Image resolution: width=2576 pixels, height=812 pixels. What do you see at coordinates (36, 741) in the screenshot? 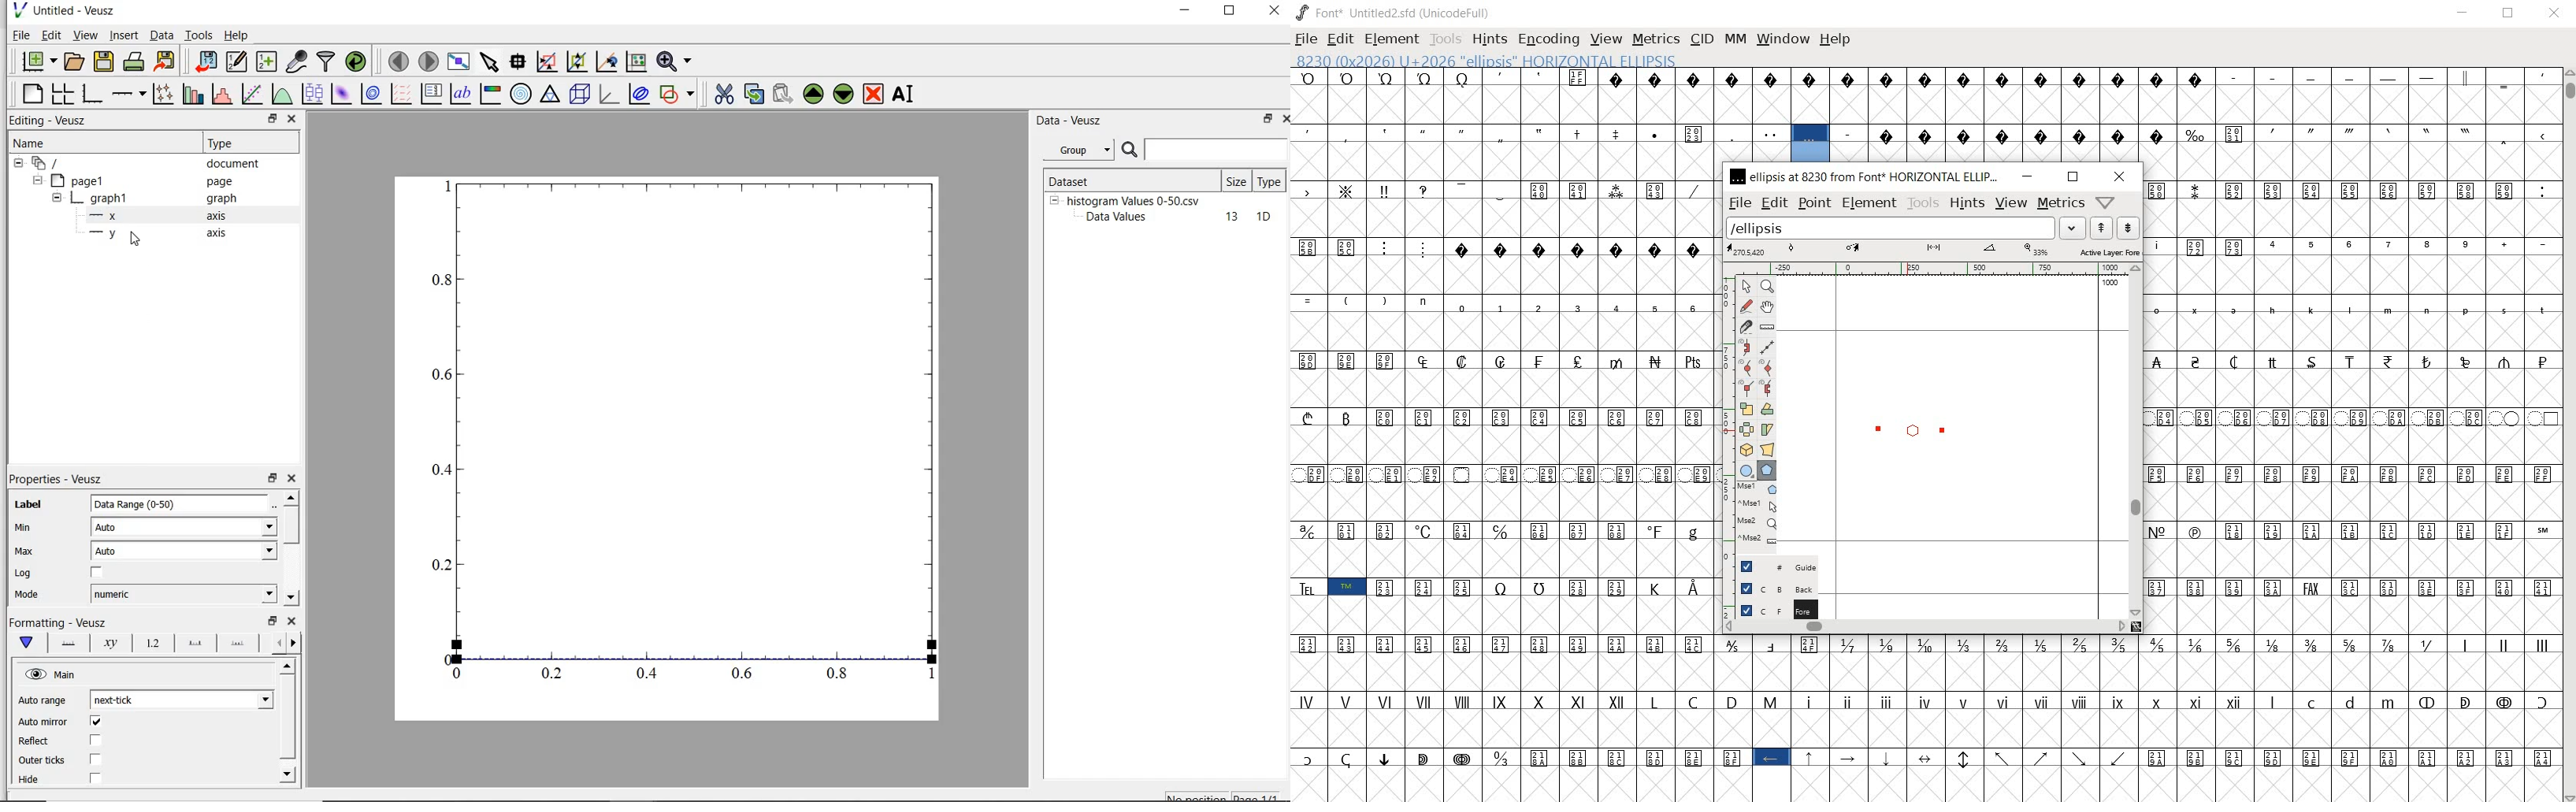
I see ` Reflect` at bounding box center [36, 741].